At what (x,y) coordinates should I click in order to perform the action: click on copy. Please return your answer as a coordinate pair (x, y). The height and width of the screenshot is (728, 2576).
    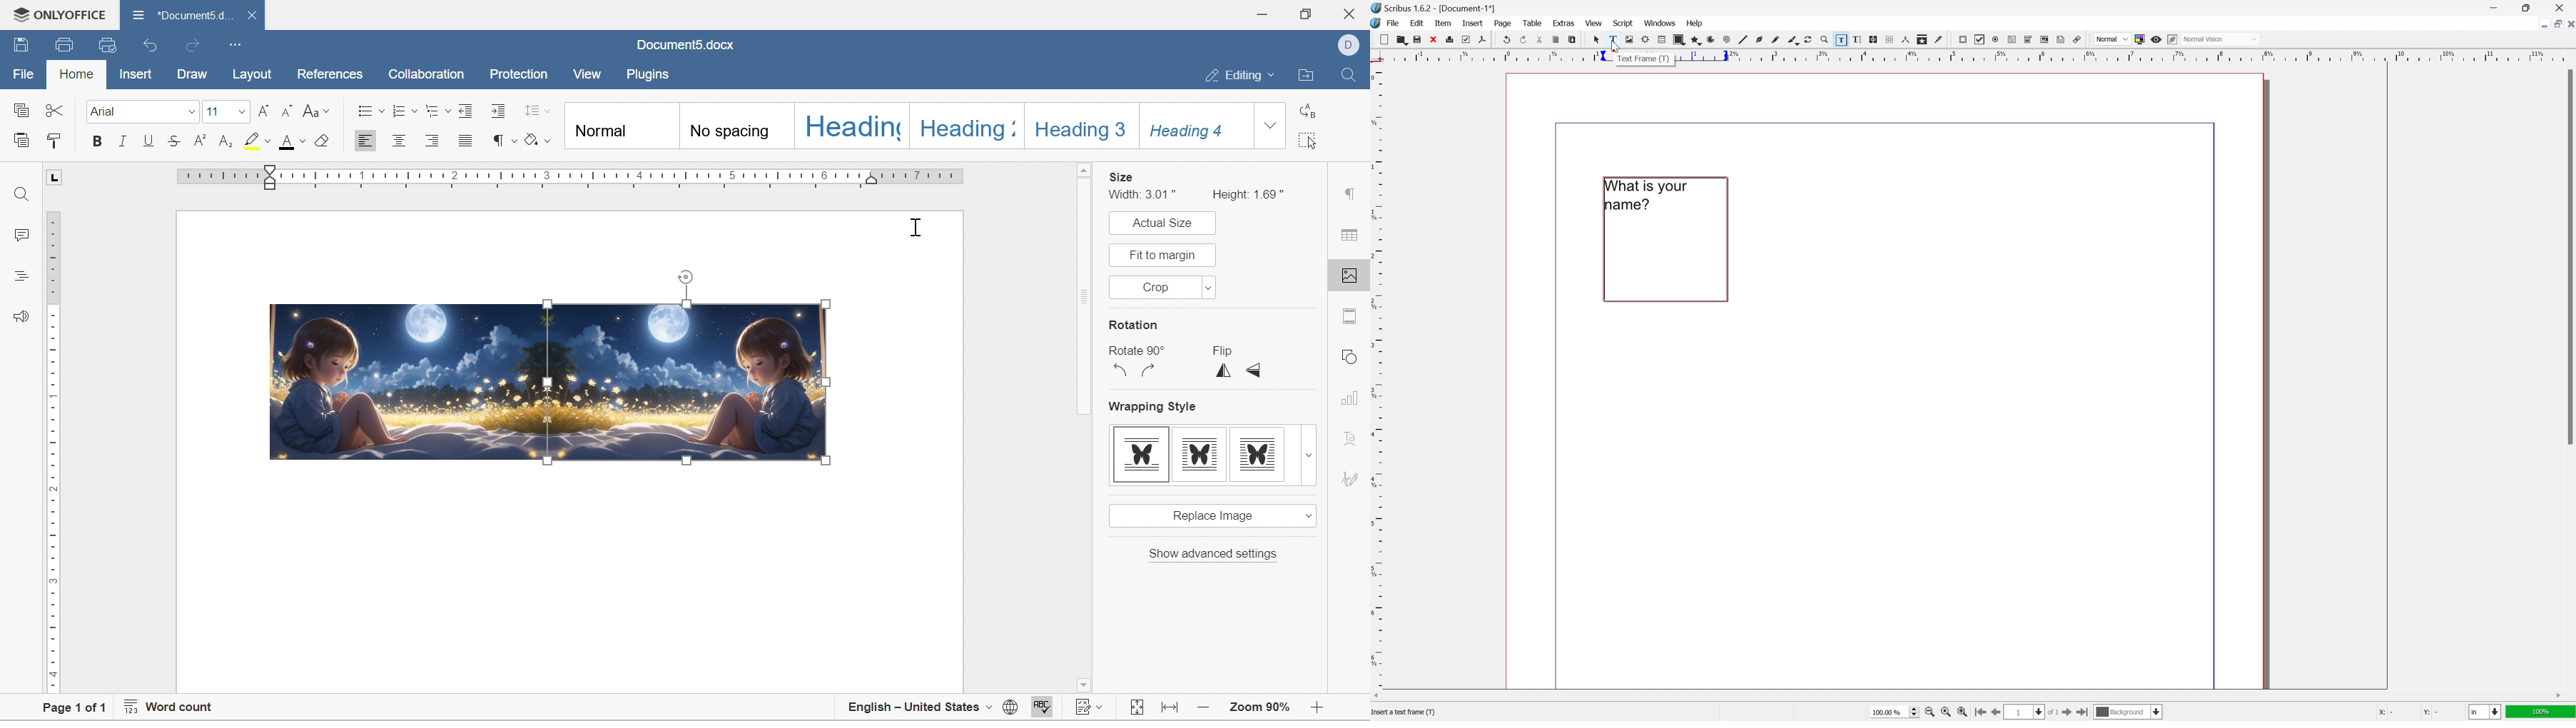
    Looking at the image, I should click on (20, 110).